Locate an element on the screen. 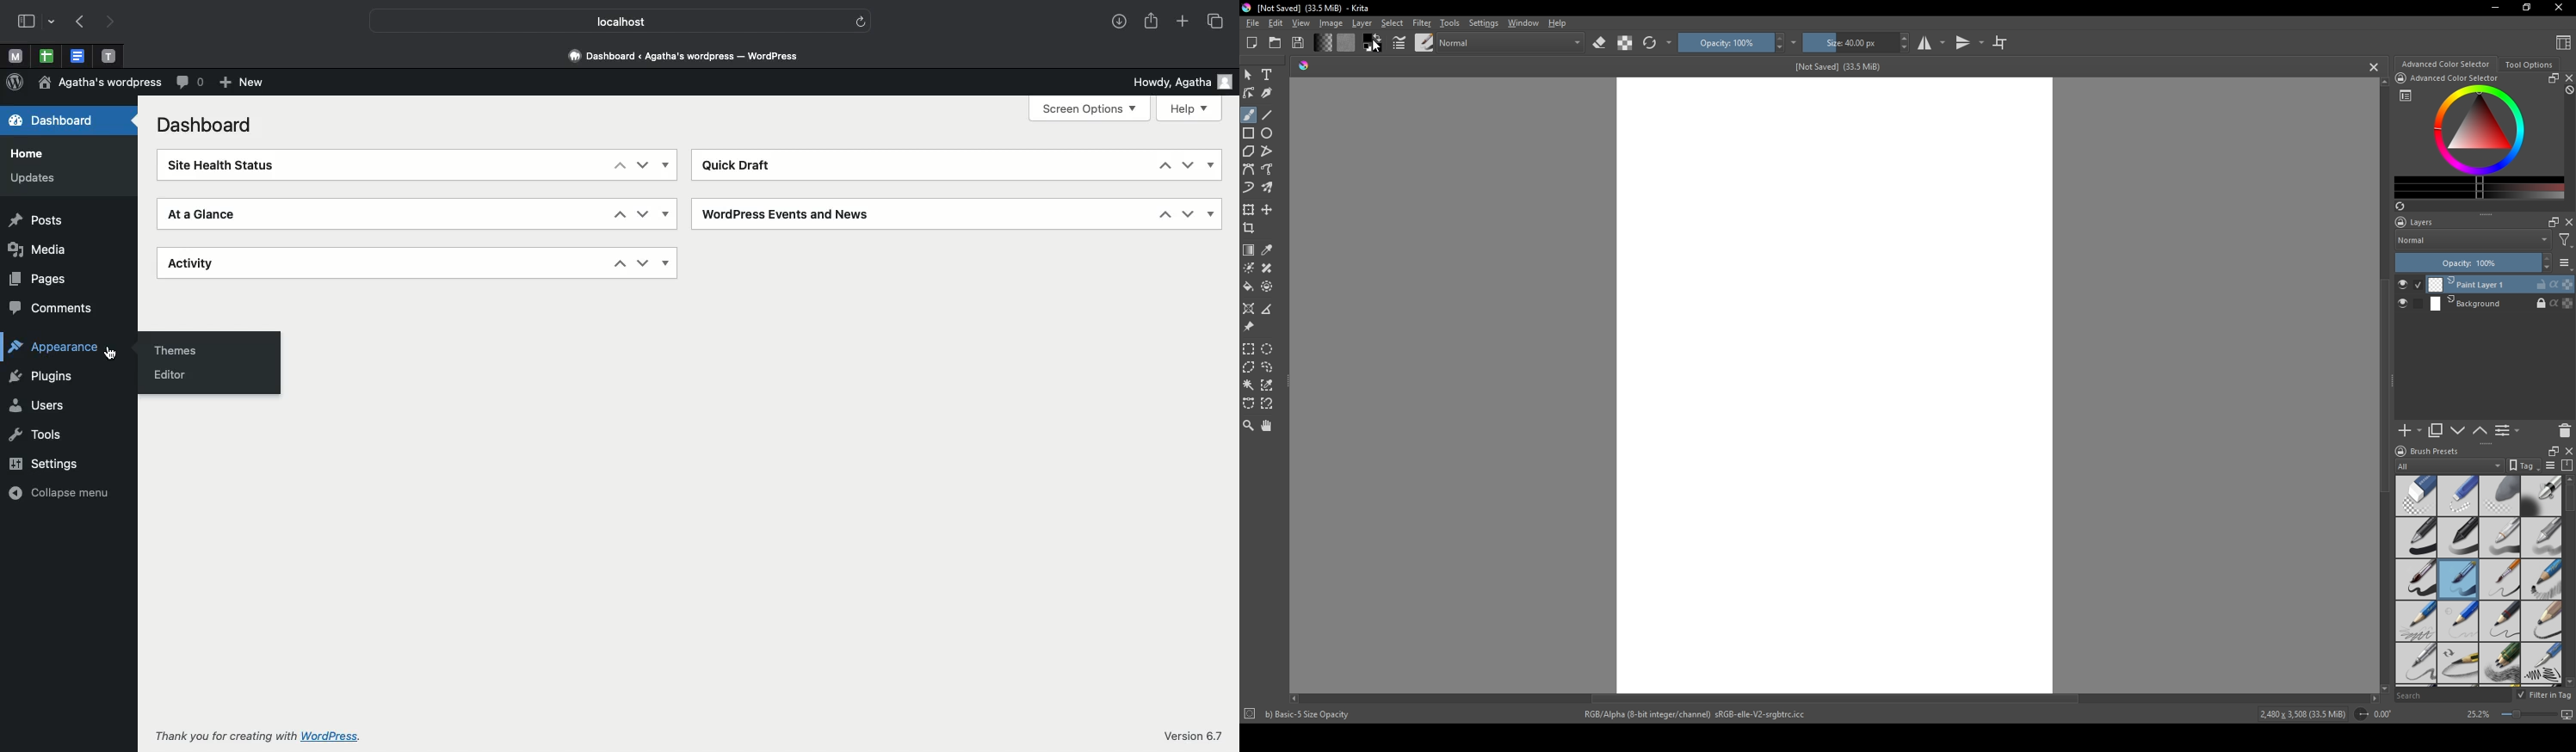 The image size is (2576, 756). multibrush is located at coordinates (1269, 188).